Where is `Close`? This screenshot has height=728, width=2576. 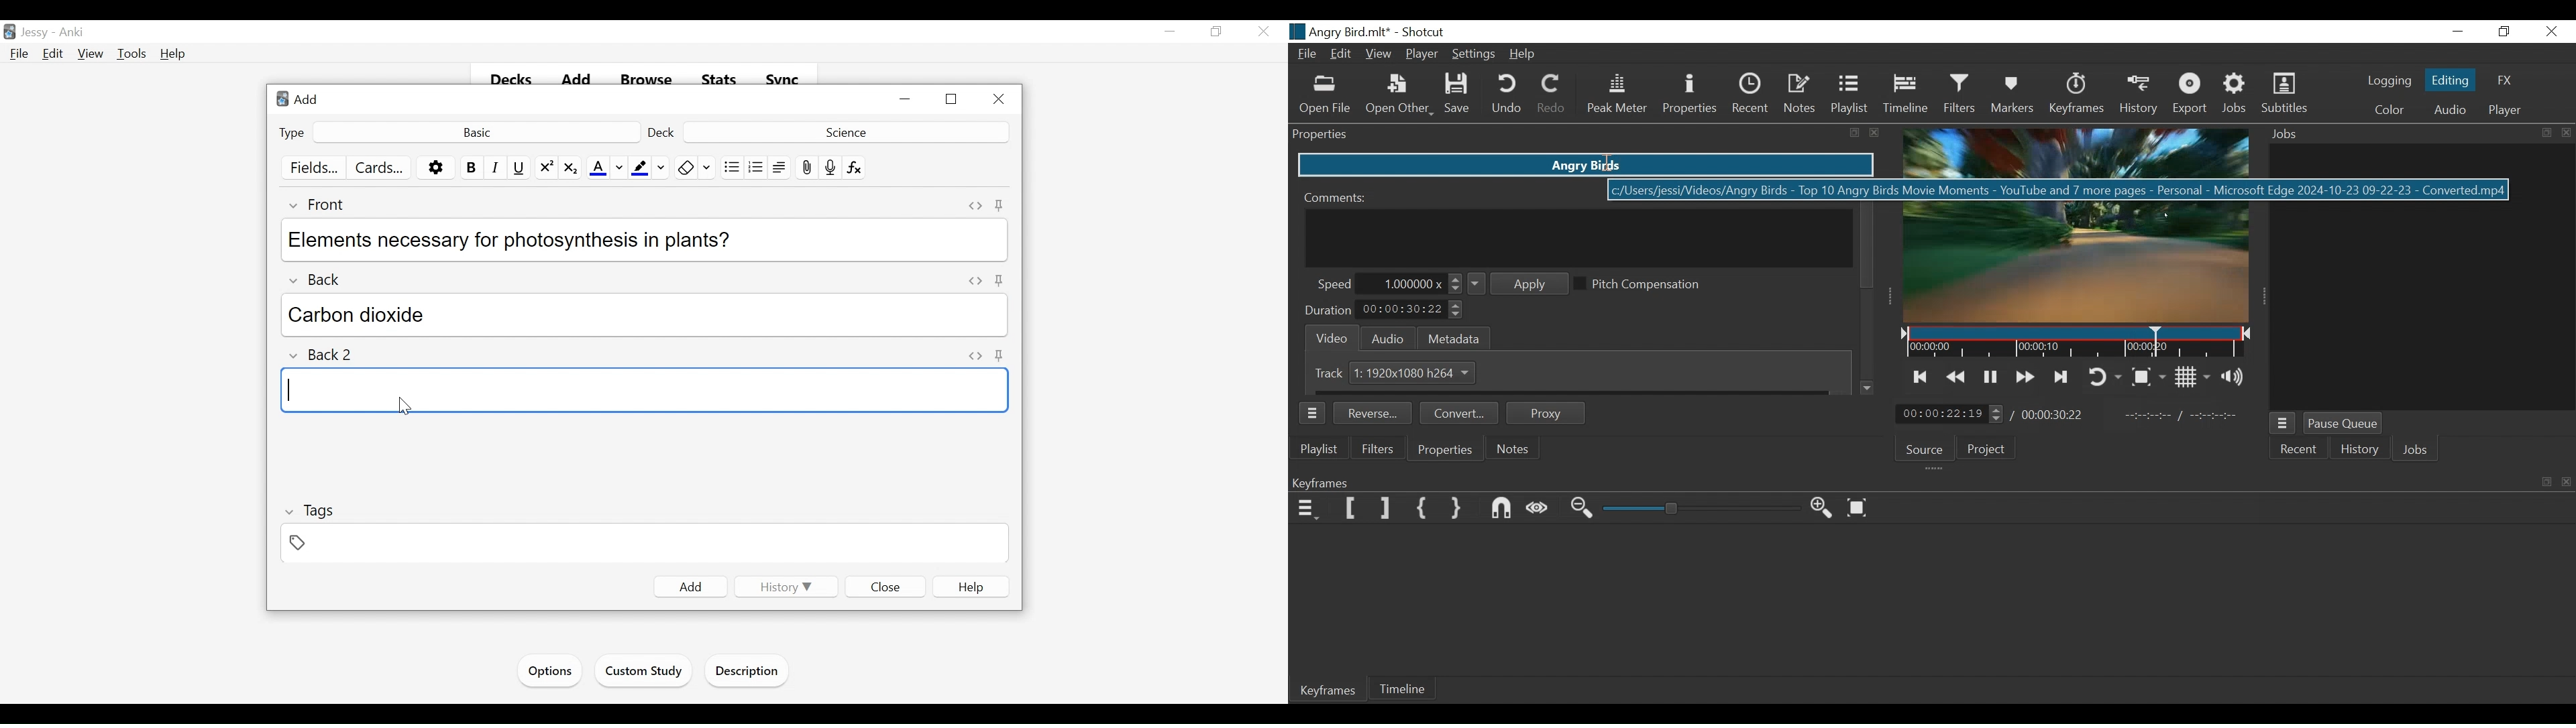
Close is located at coordinates (1262, 33).